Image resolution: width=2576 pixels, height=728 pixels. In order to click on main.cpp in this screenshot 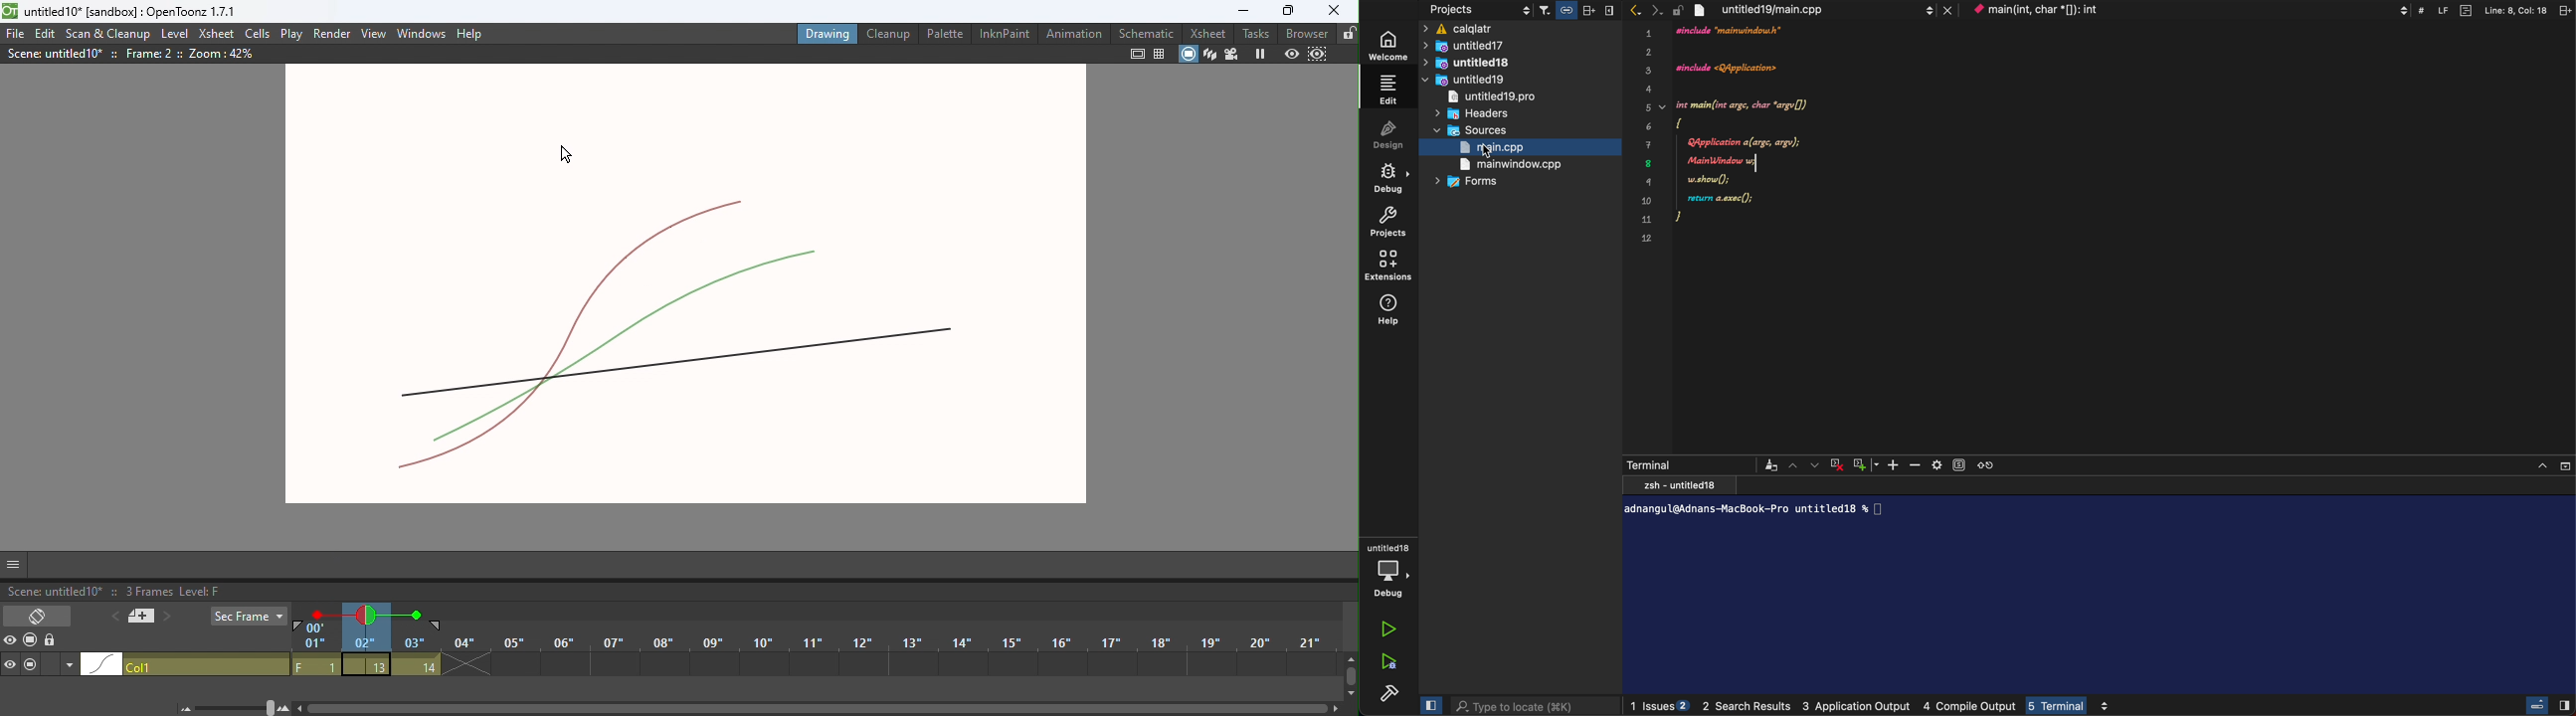, I will do `click(1511, 147)`.